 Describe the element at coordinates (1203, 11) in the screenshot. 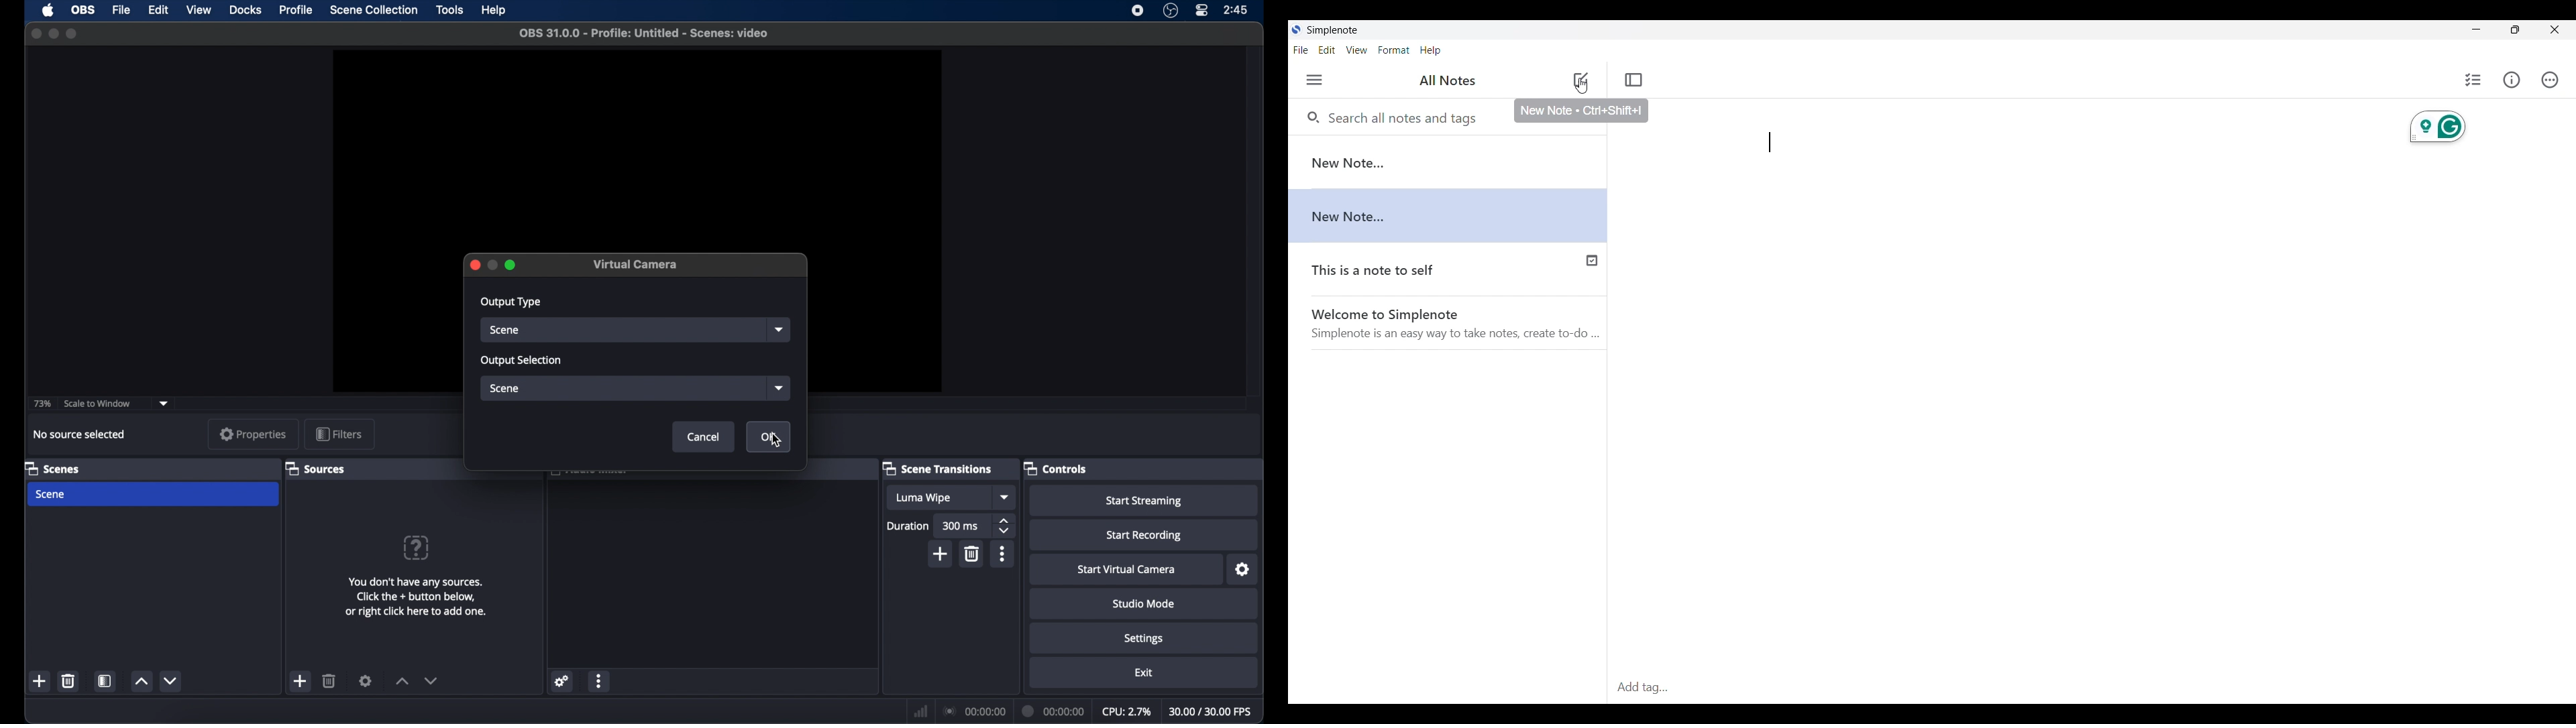

I see `control center` at that location.